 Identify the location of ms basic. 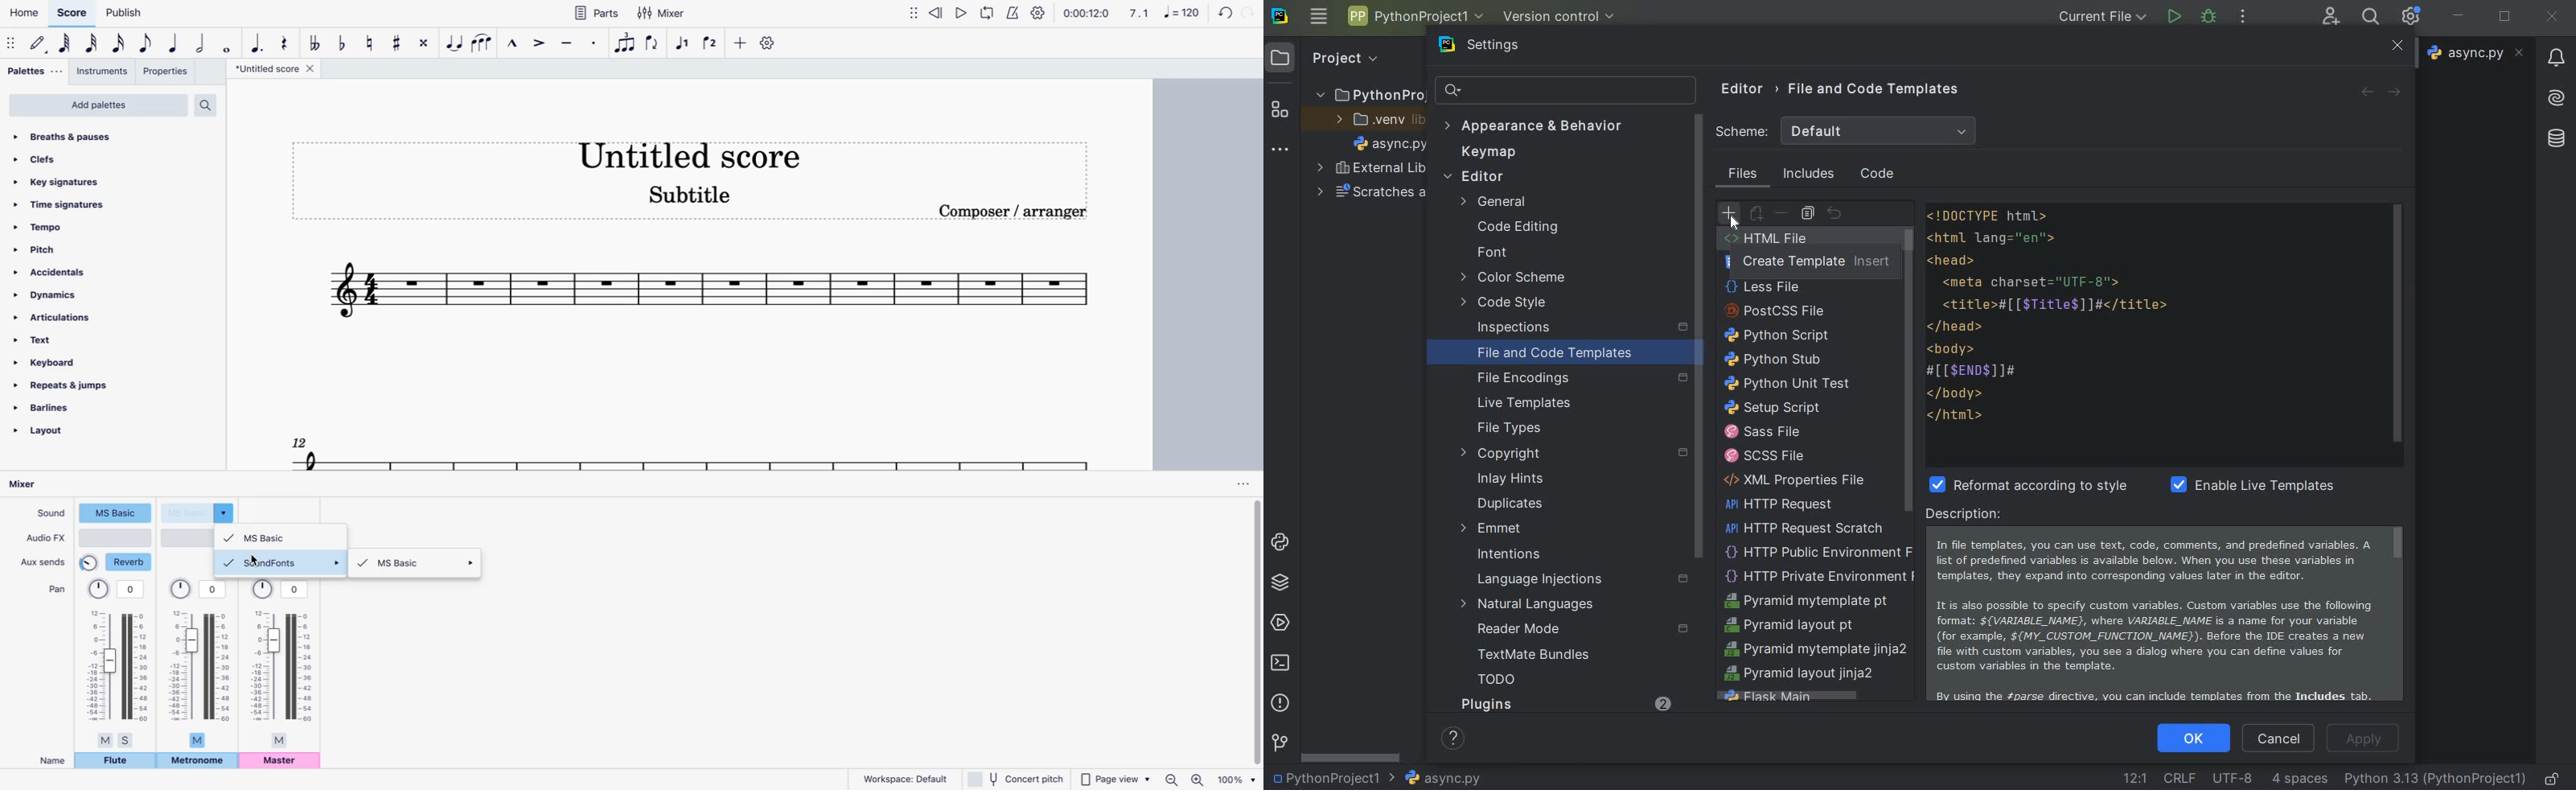
(285, 536).